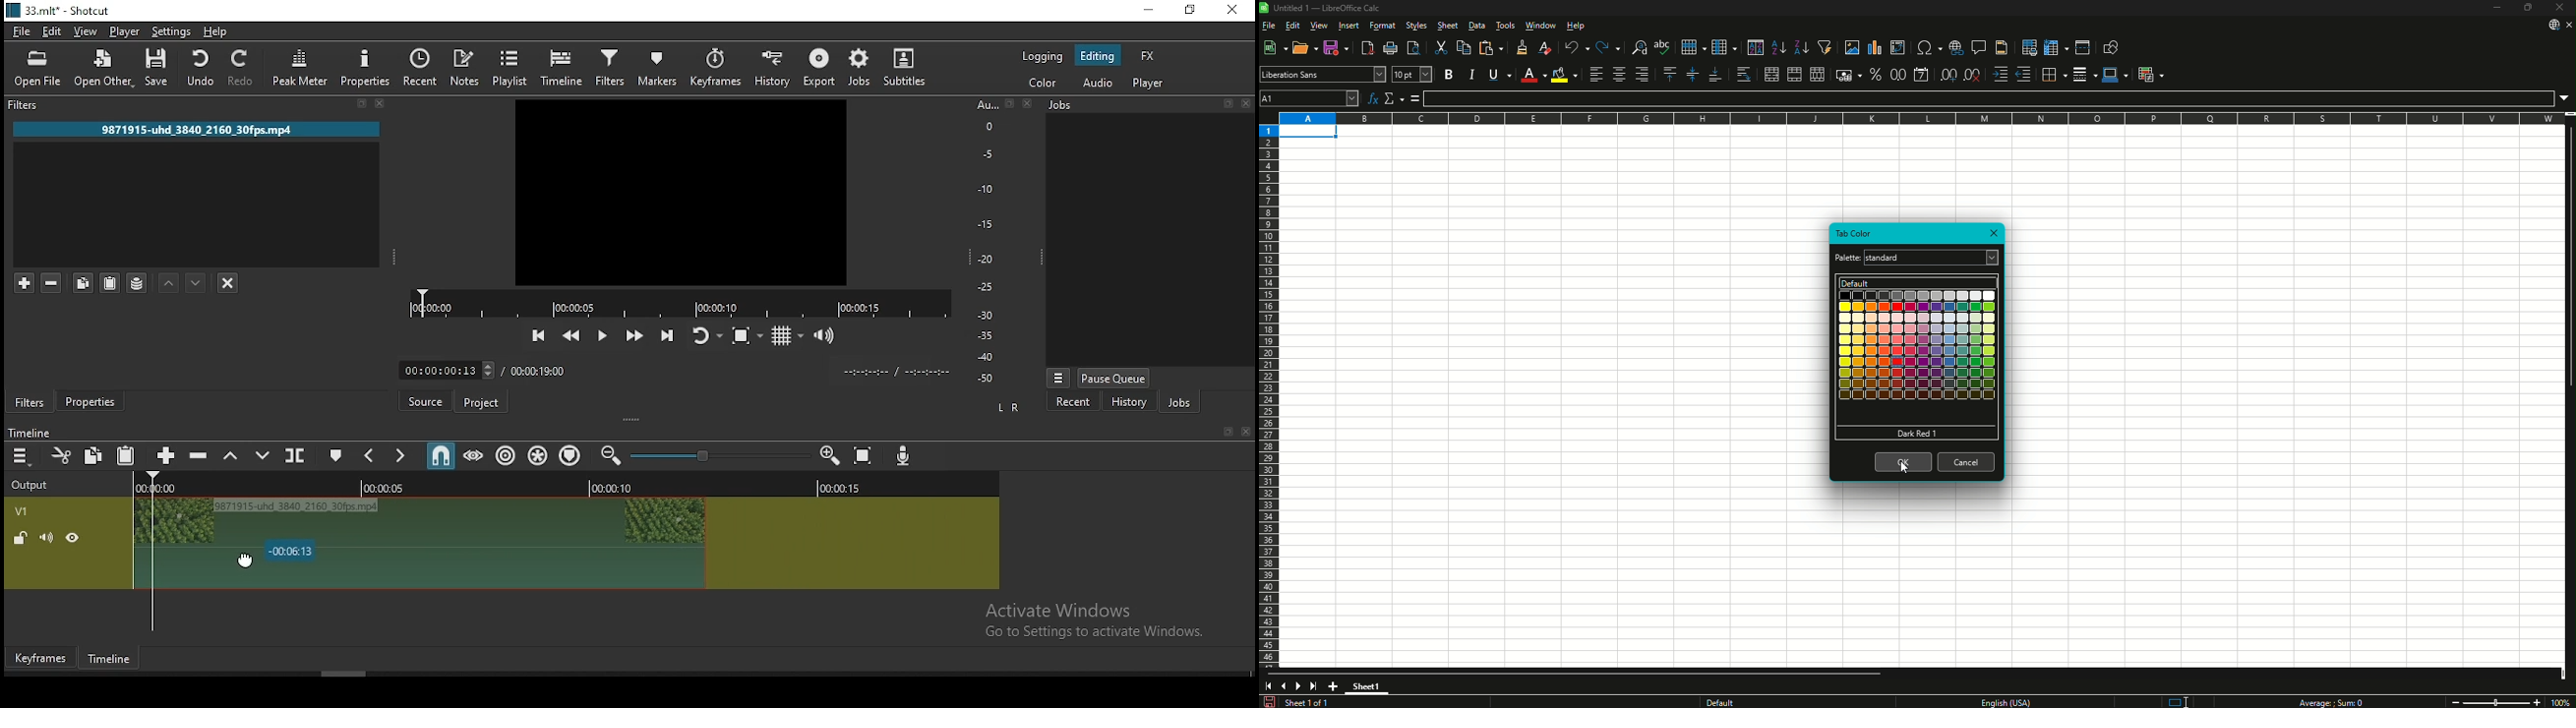 The height and width of the screenshot is (728, 2576). I want to click on Underline, so click(1500, 74).